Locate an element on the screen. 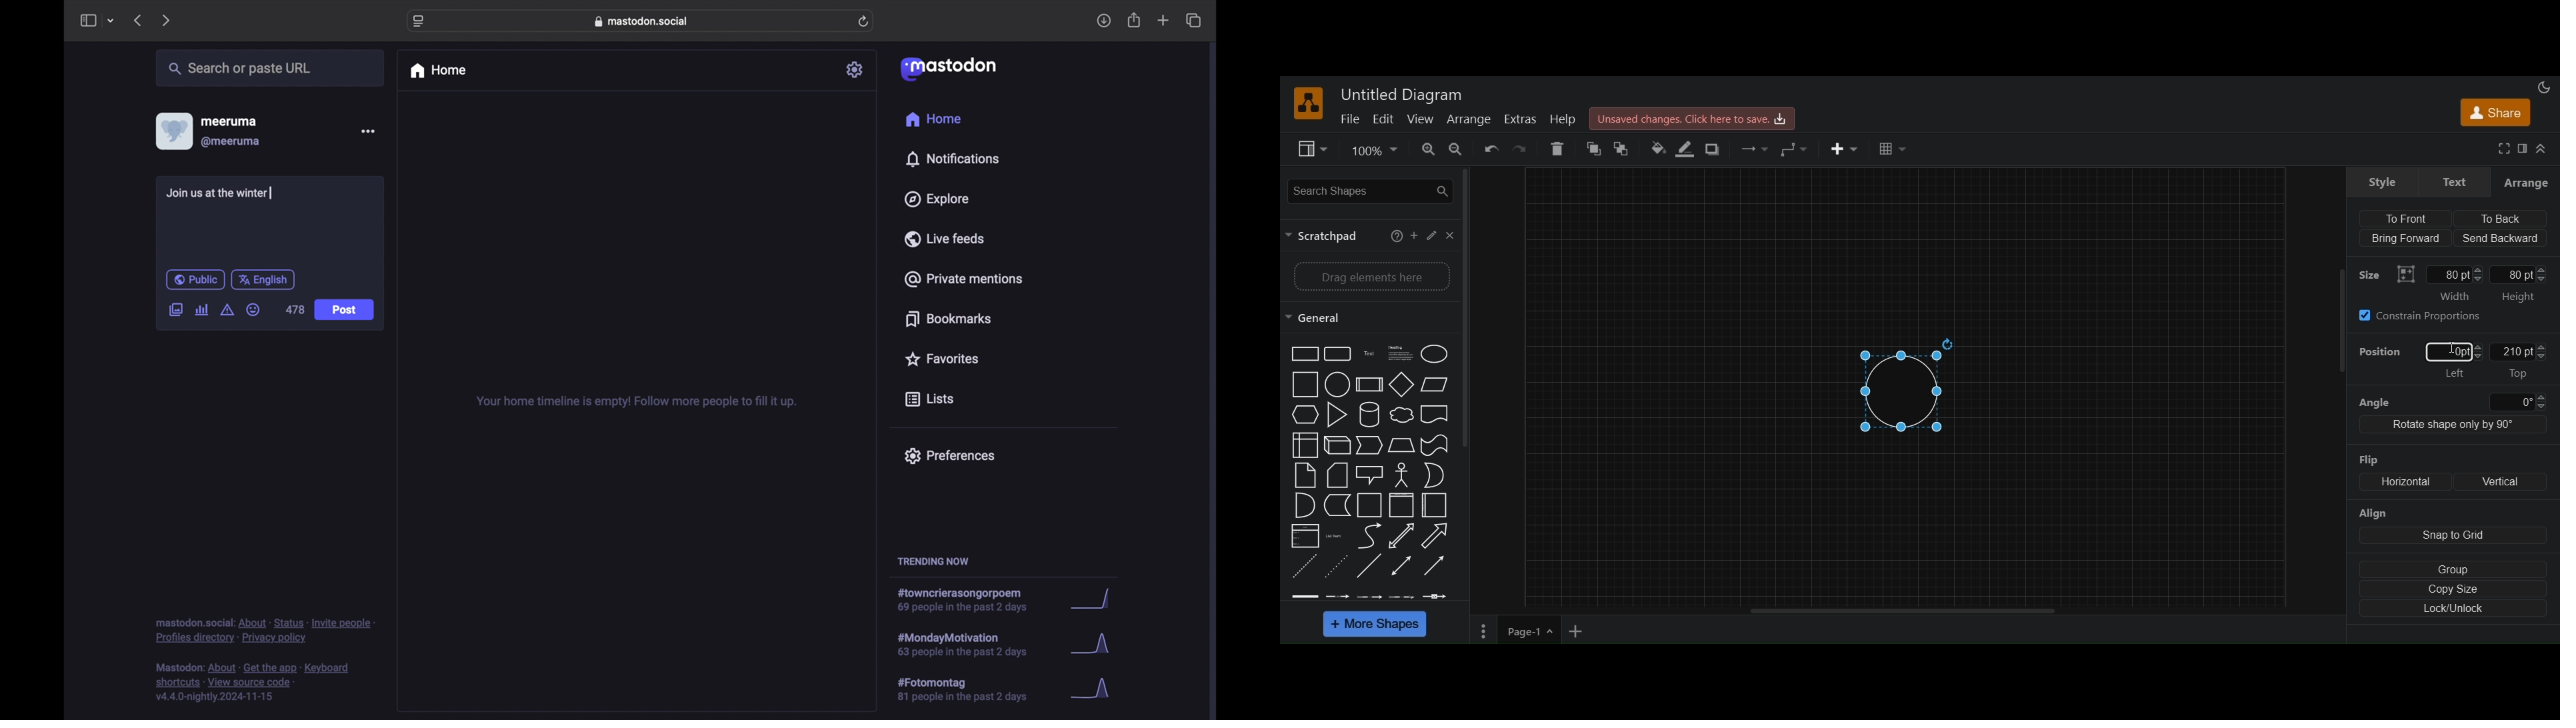 Image resolution: width=2576 pixels, height=728 pixels. dotted line is located at coordinates (1338, 564).